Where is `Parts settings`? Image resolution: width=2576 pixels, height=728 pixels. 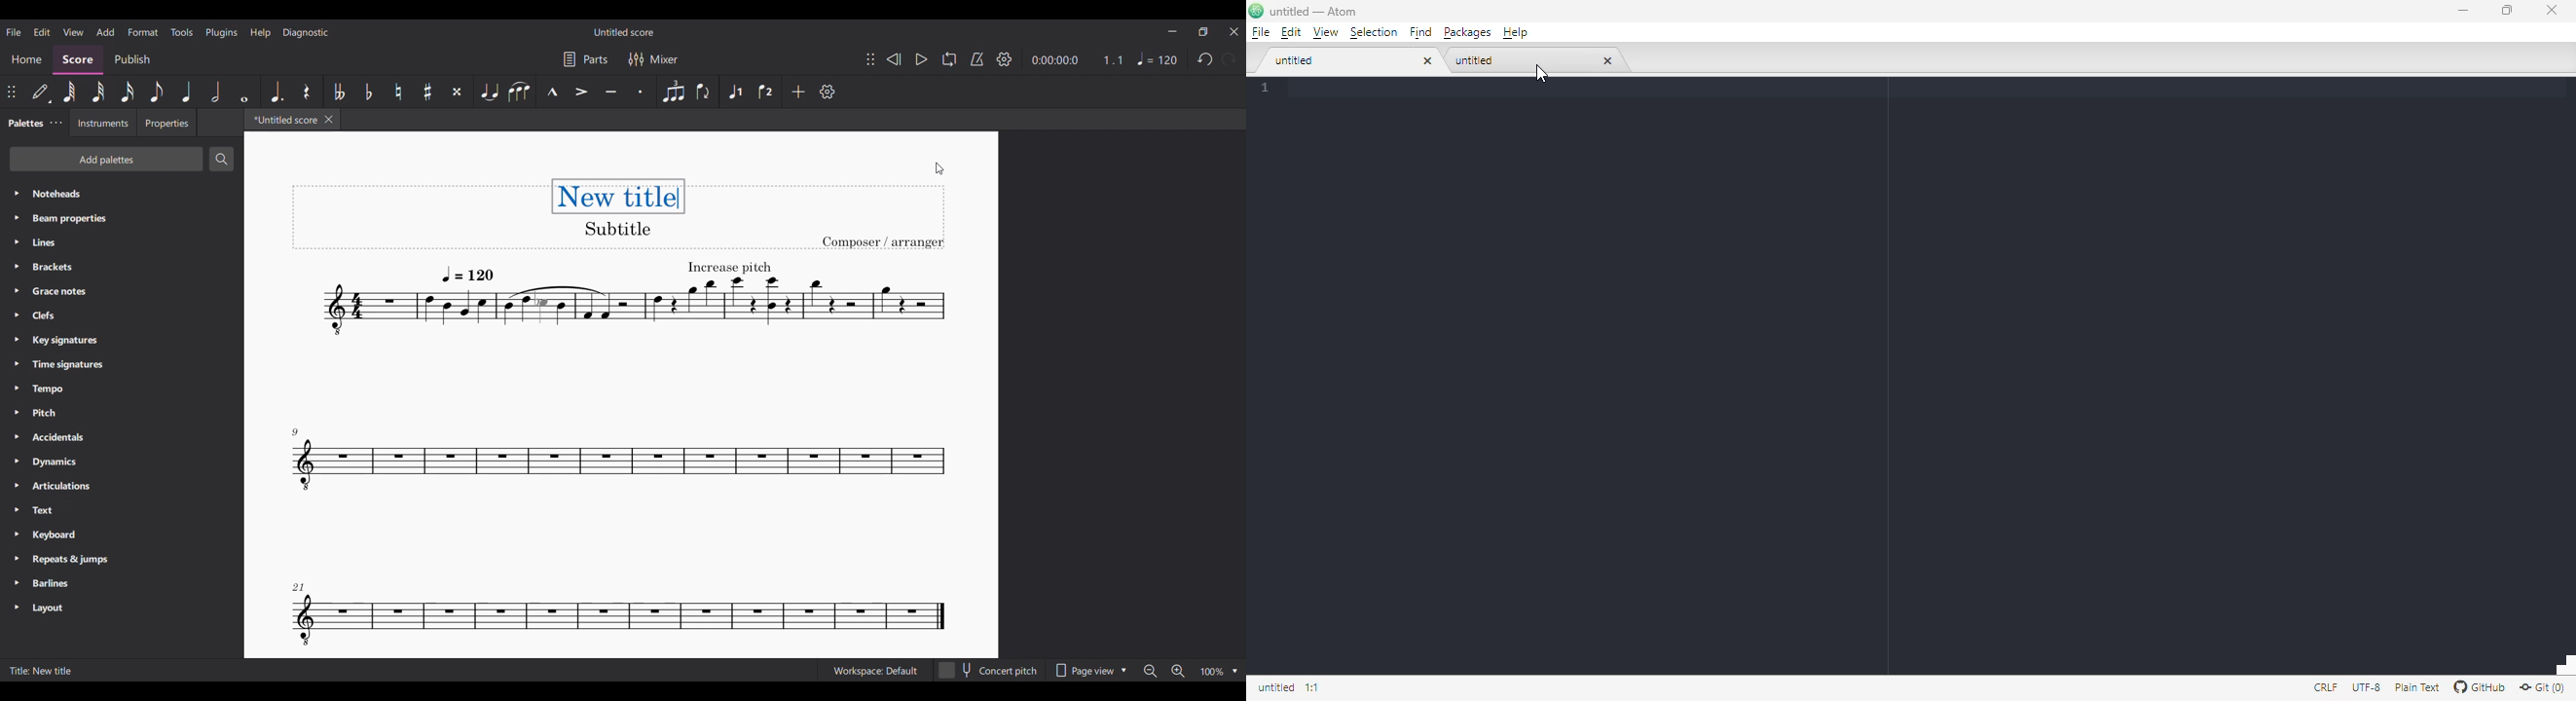
Parts settings is located at coordinates (585, 59).